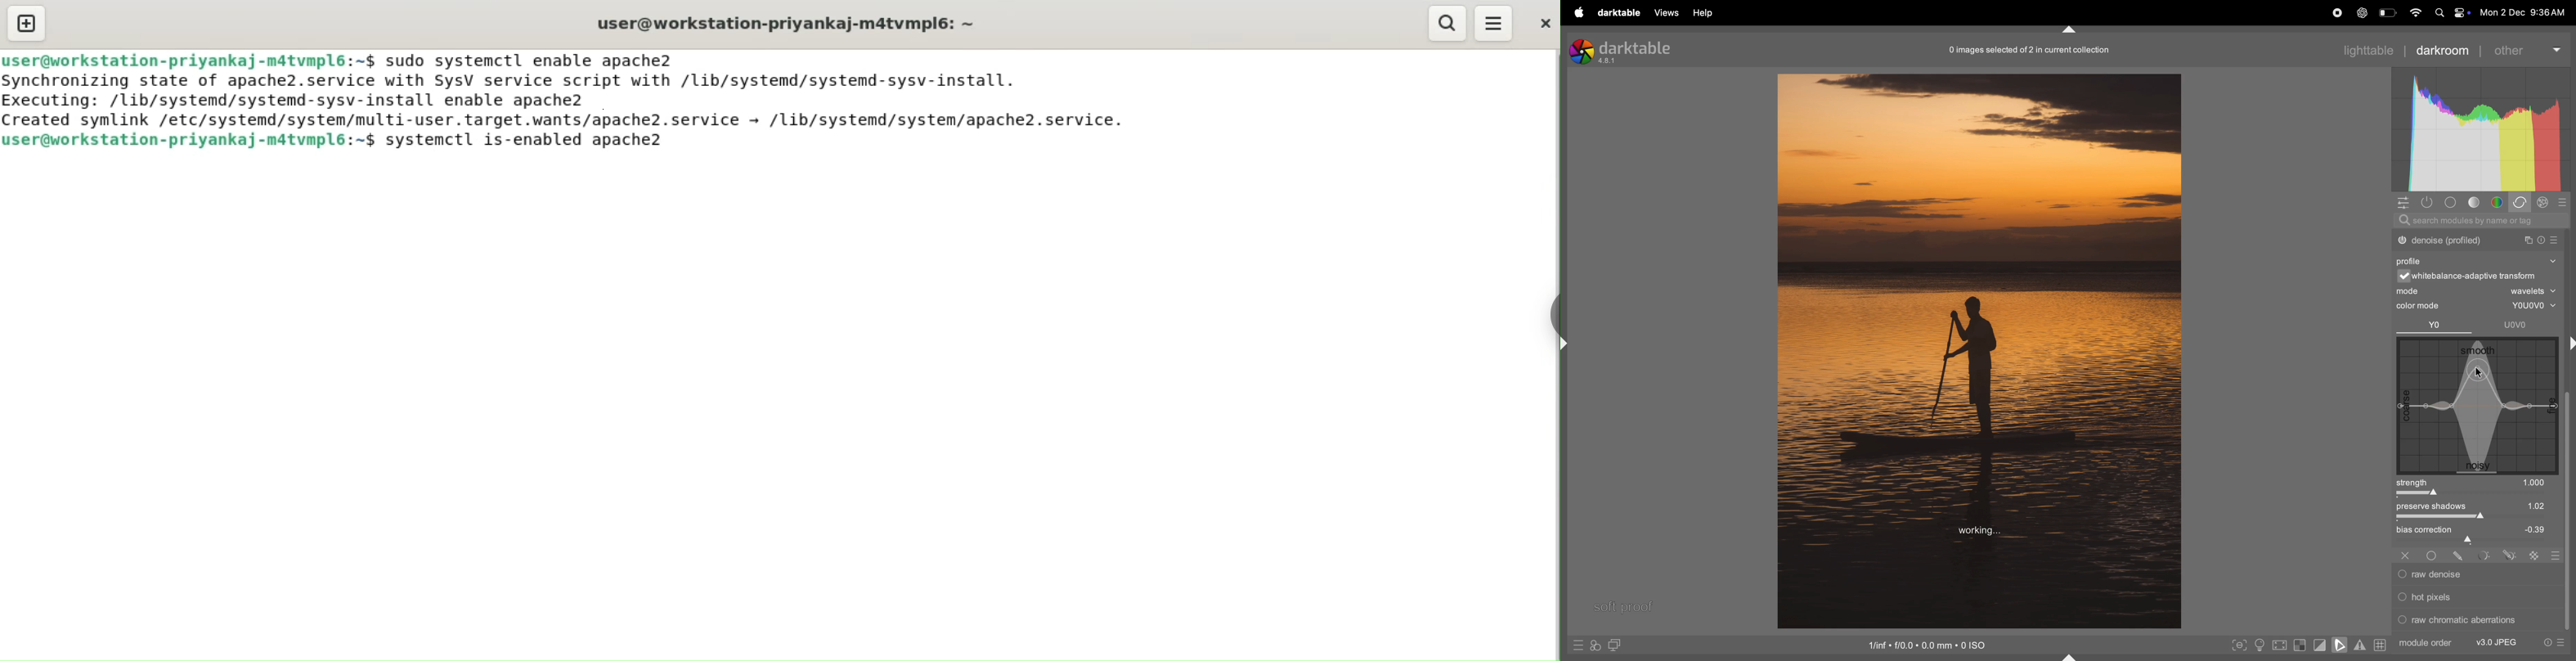 This screenshot has height=672, width=2576. I want to click on toggle bars, so click(2478, 518).